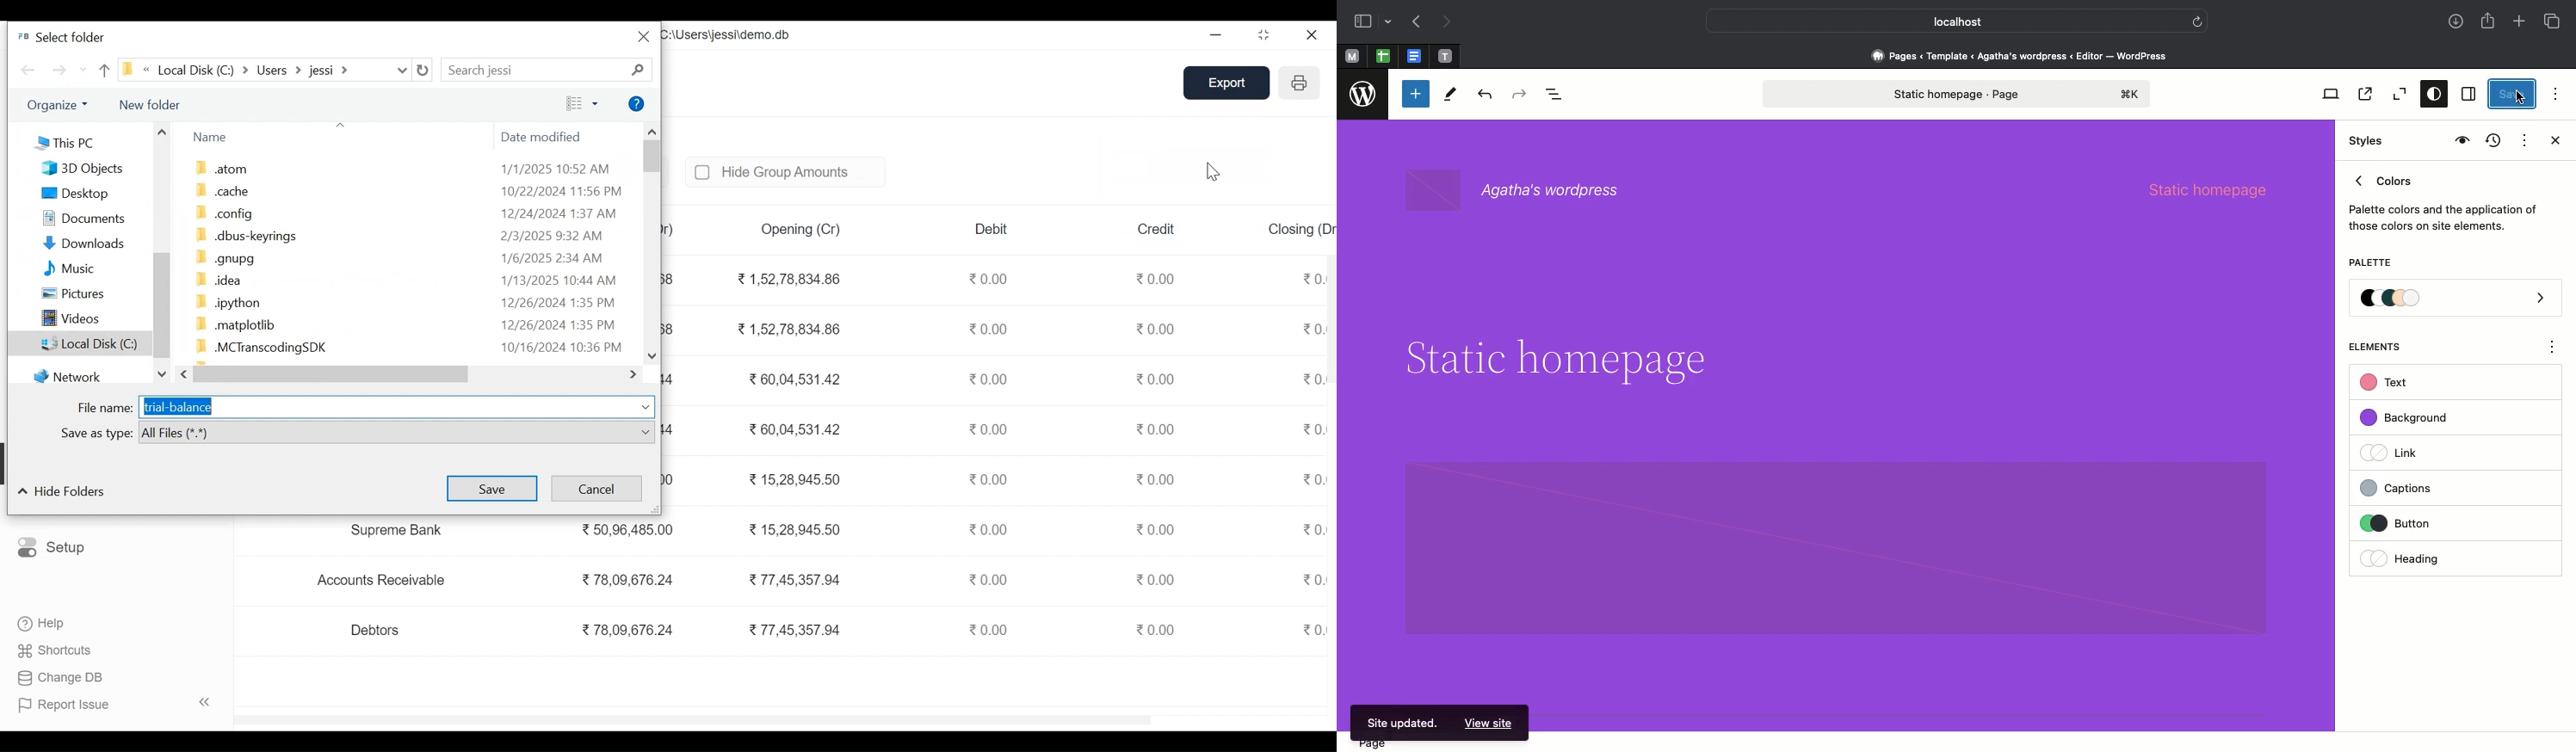 The height and width of the screenshot is (756, 2576). What do you see at coordinates (1574, 364) in the screenshot?
I see `headline` at bounding box center [1574, 364].